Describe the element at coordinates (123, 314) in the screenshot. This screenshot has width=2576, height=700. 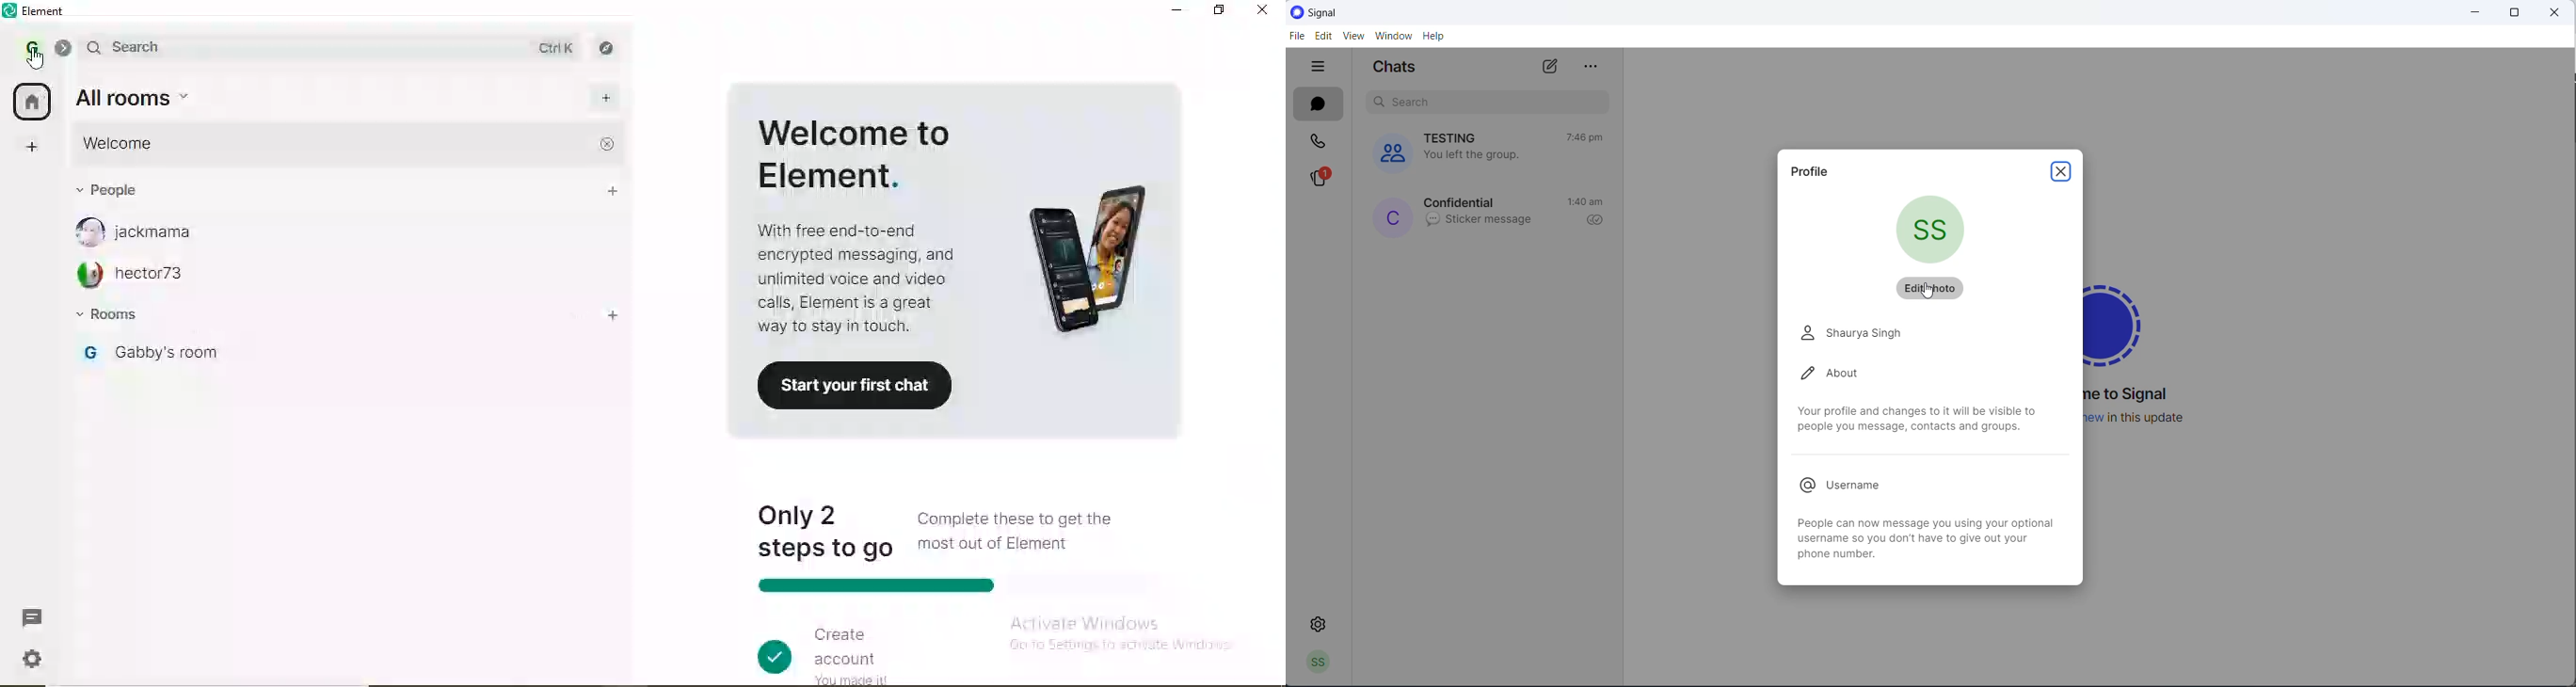
I see `rooms` at that location.